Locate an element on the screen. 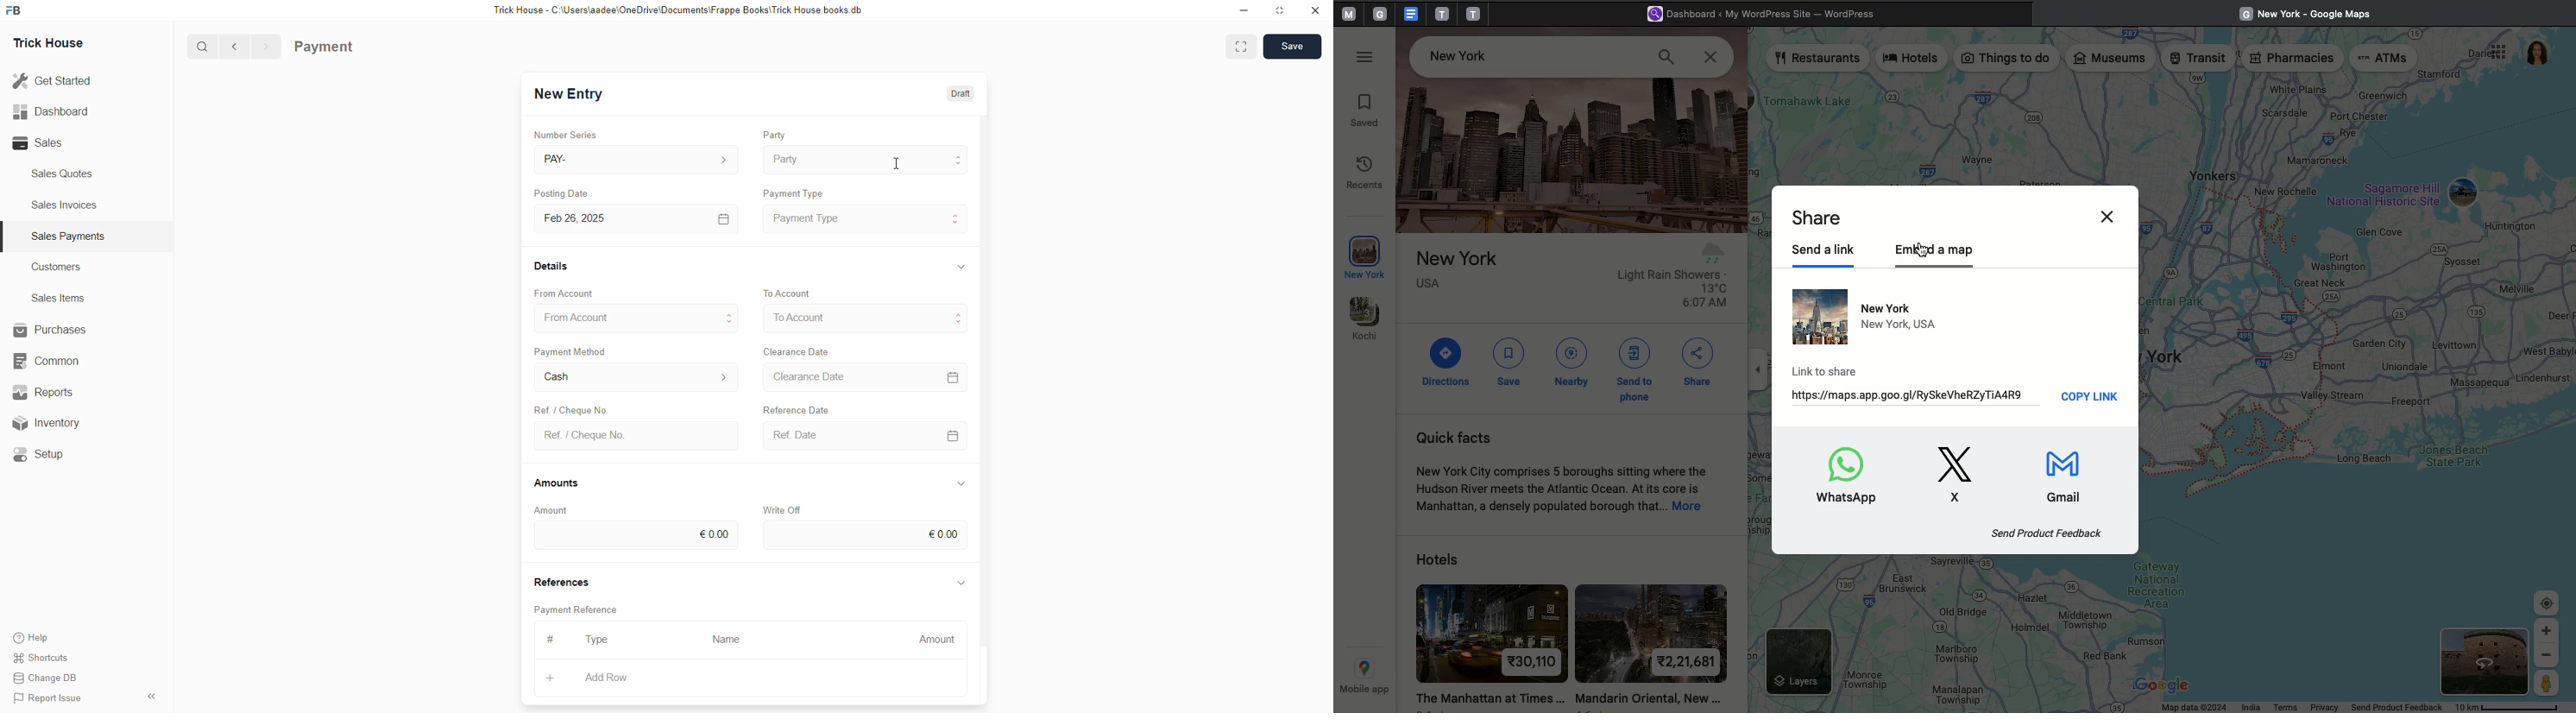 This screenshot has height=728, width=2576. Hotels is located at coordinates (1480, 557).